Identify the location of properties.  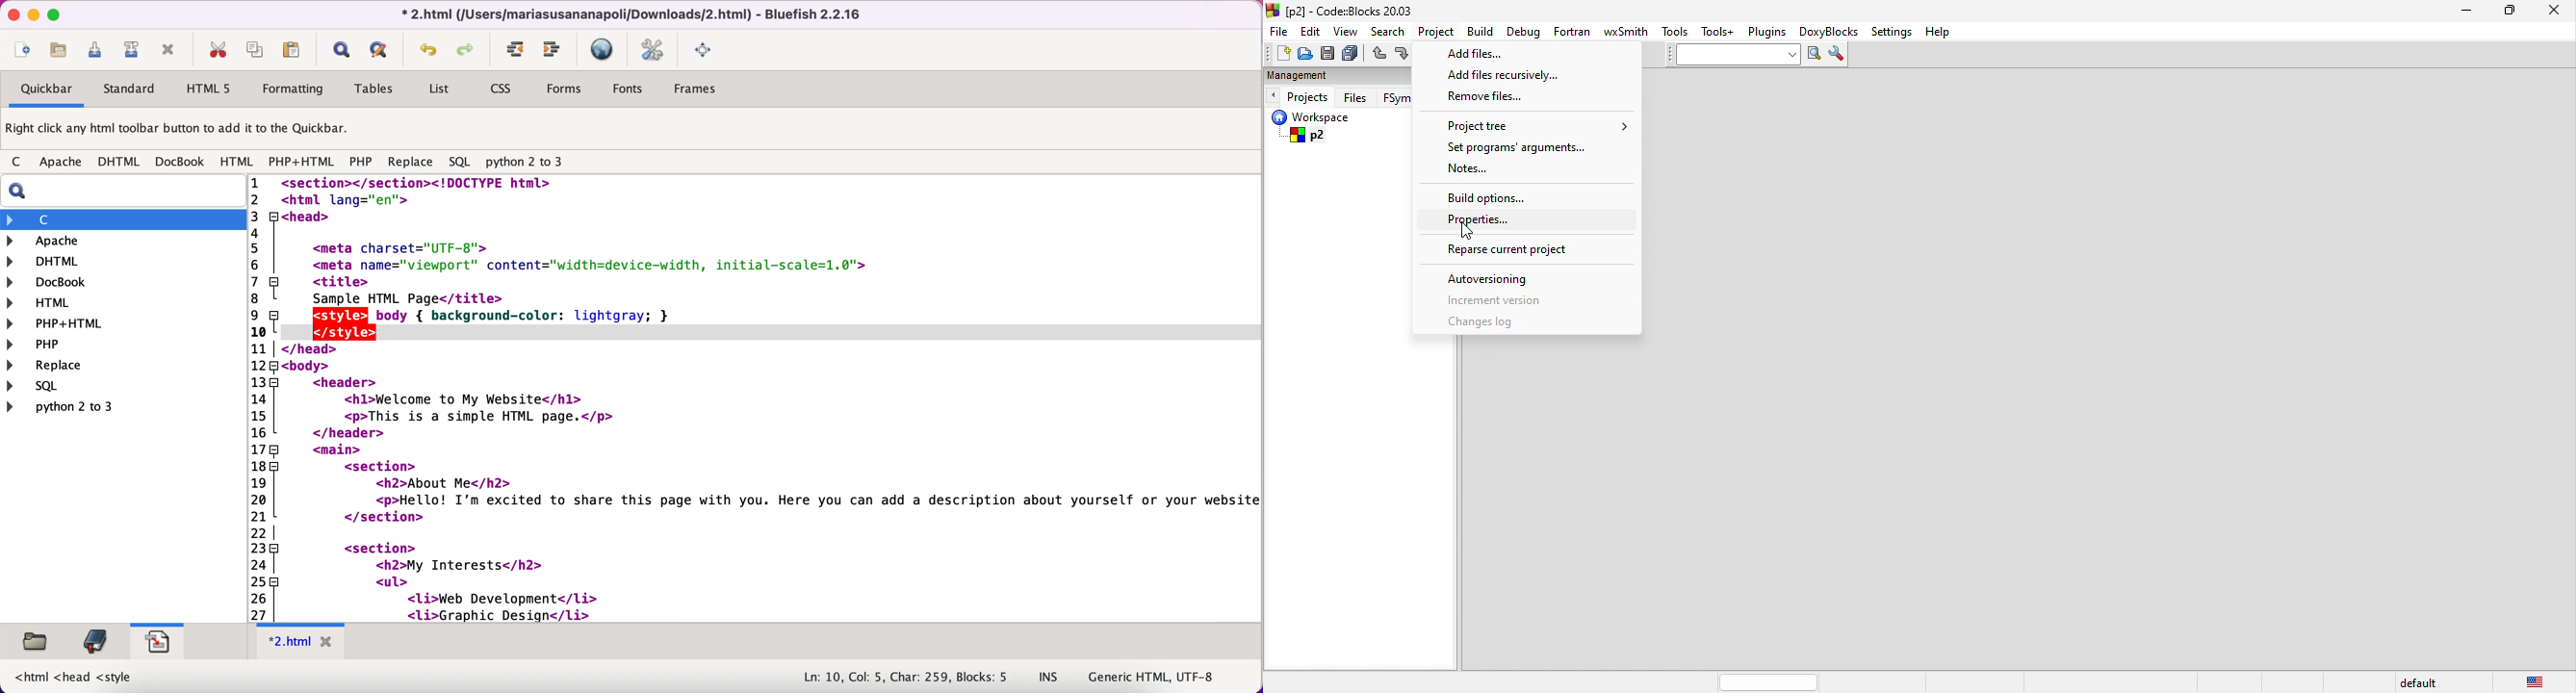
(1482, 218).